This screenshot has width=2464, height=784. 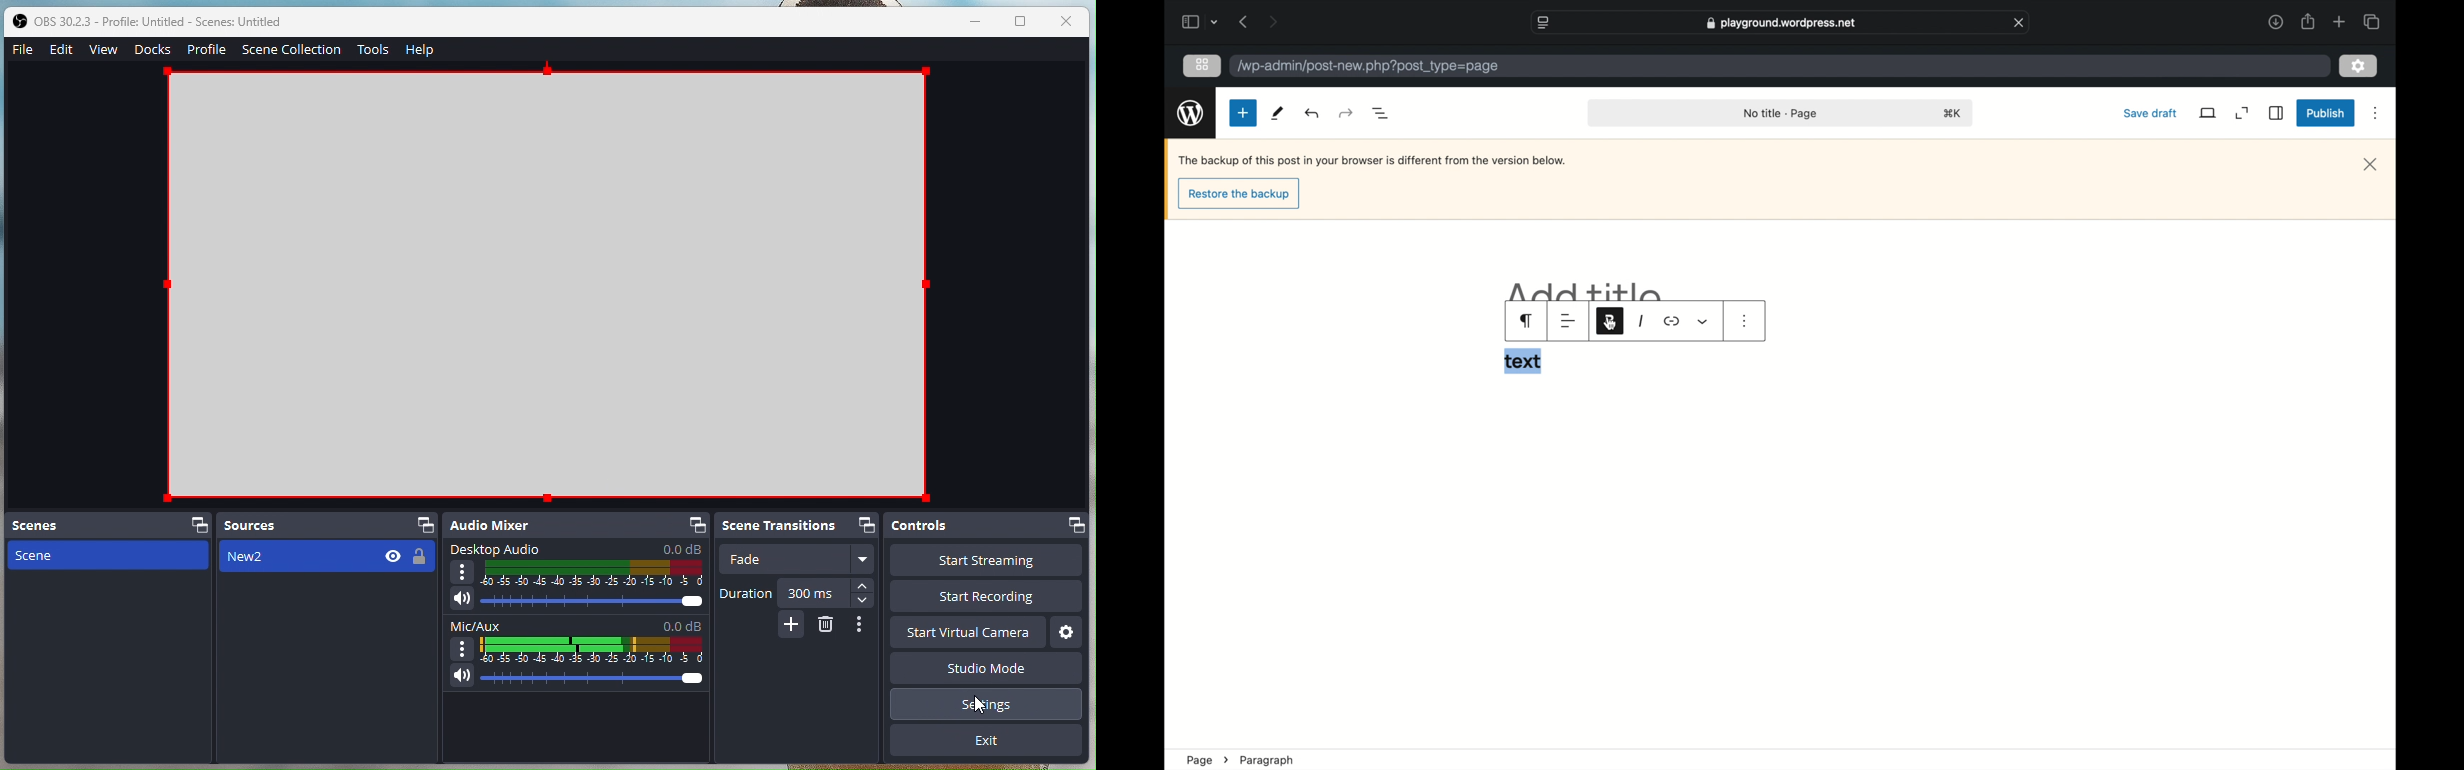 I want to click on undo, so click(x=1347, y=113).